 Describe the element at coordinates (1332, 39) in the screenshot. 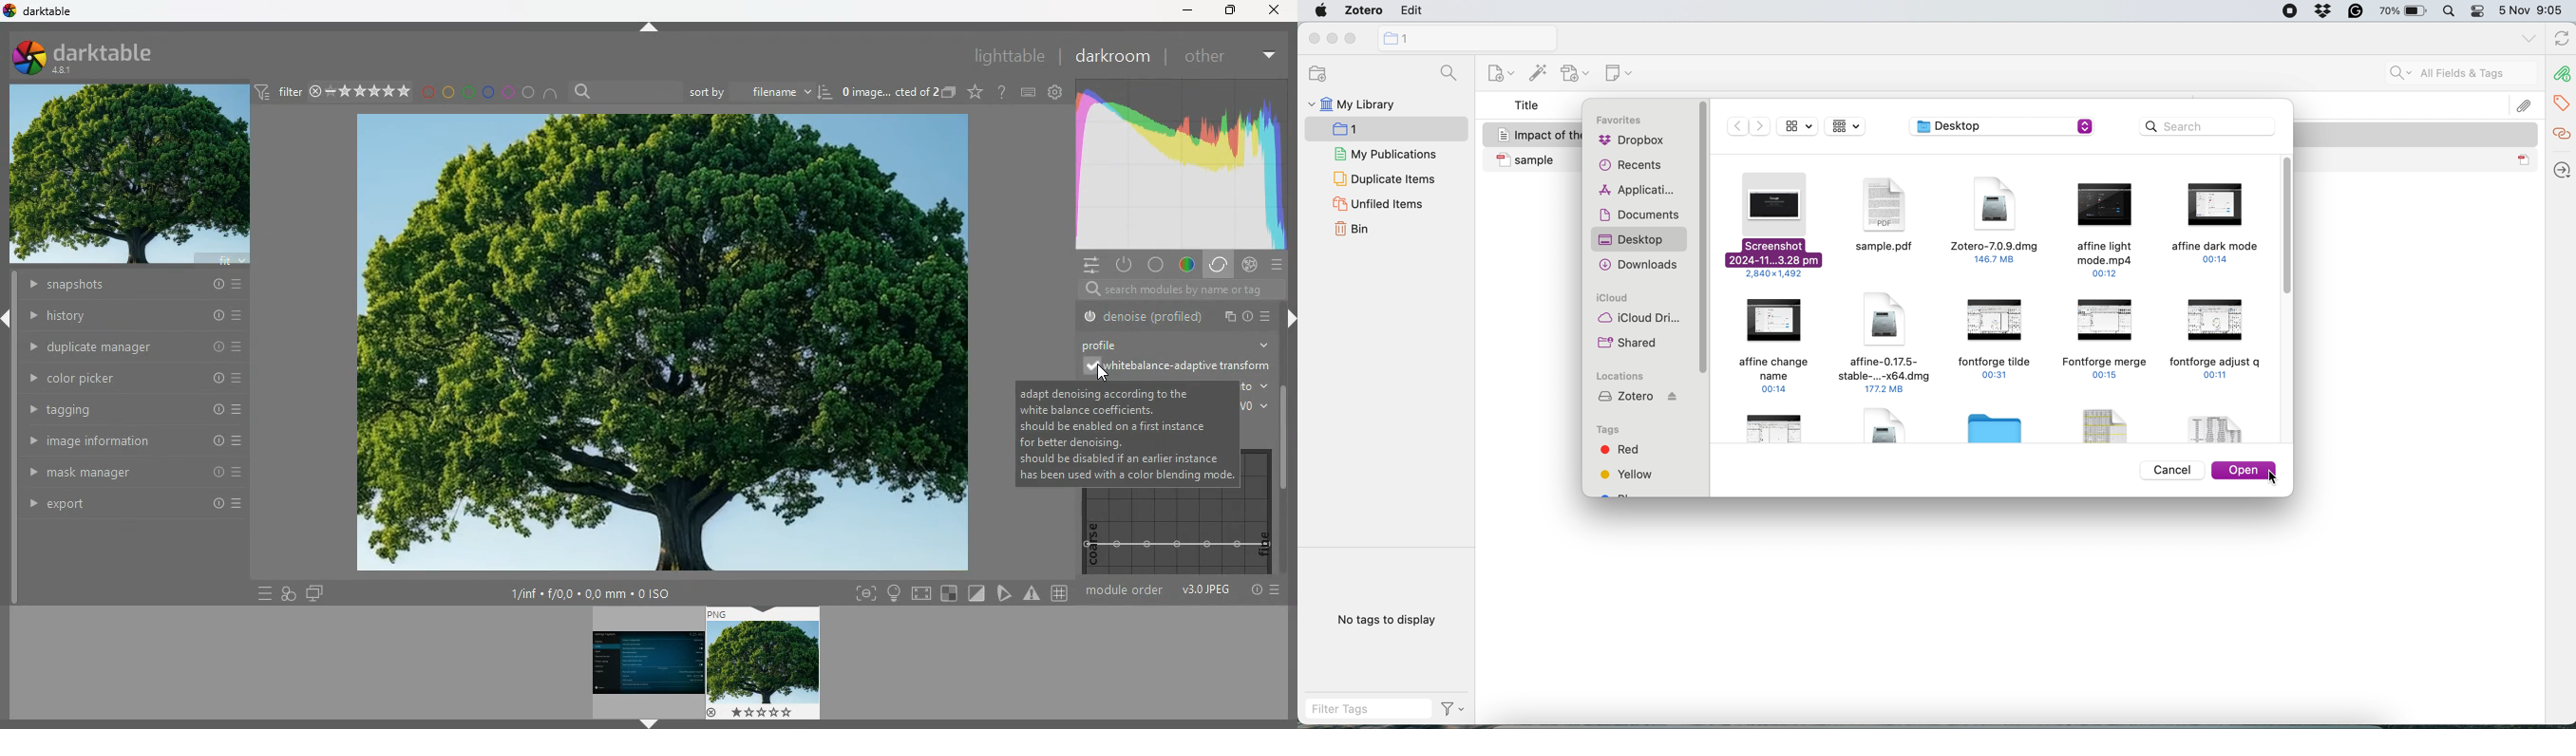

I see `minimise` at that location.